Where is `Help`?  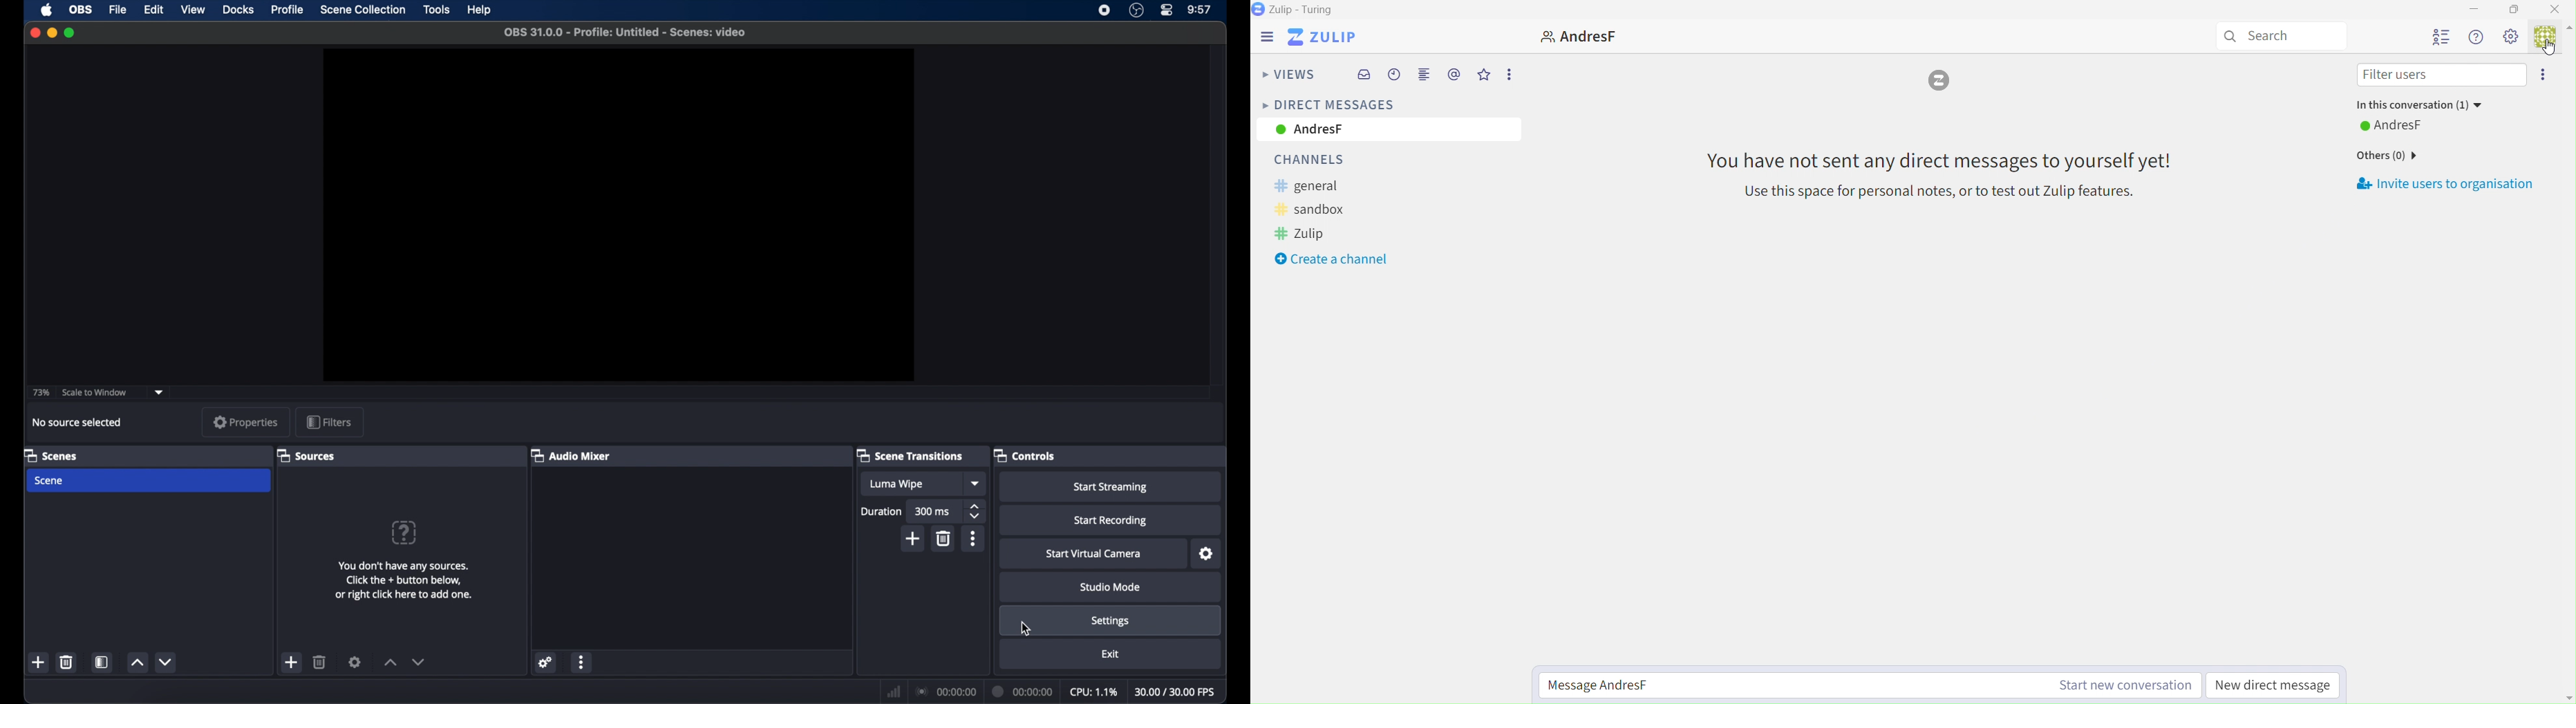 Help is located at coordinates (2476, 38).